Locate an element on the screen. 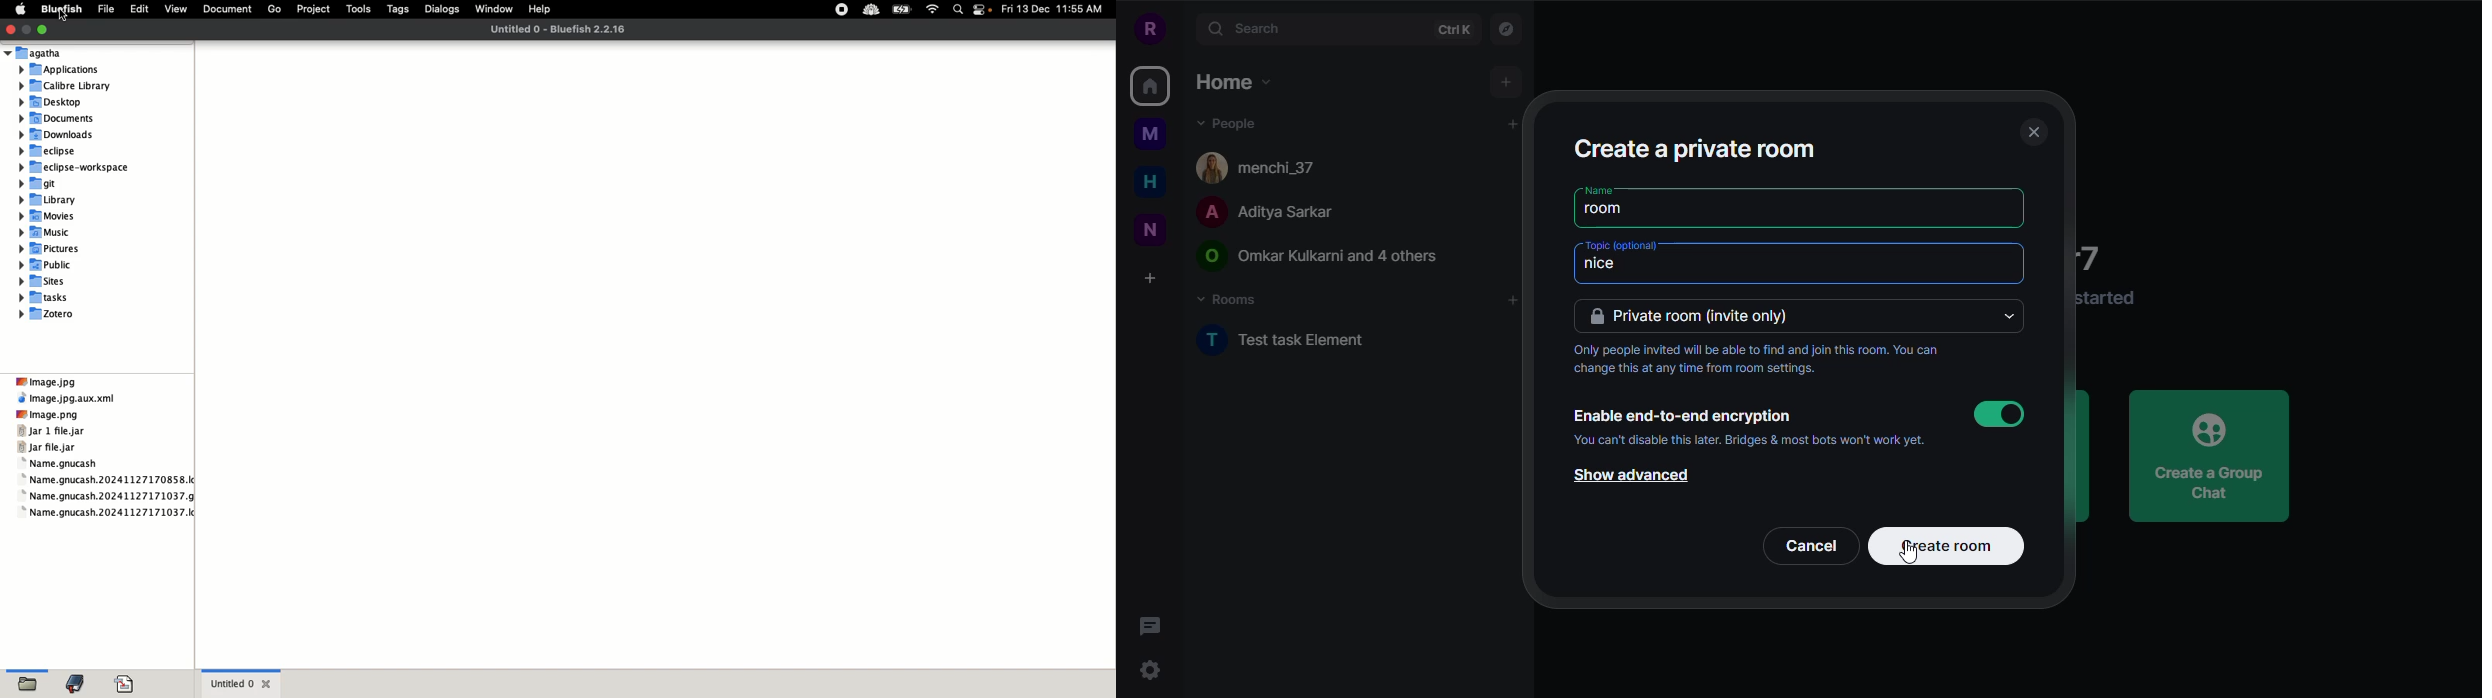 The width and height of the screenshot is (2492, 700). File is located at coordinates (104, 9).